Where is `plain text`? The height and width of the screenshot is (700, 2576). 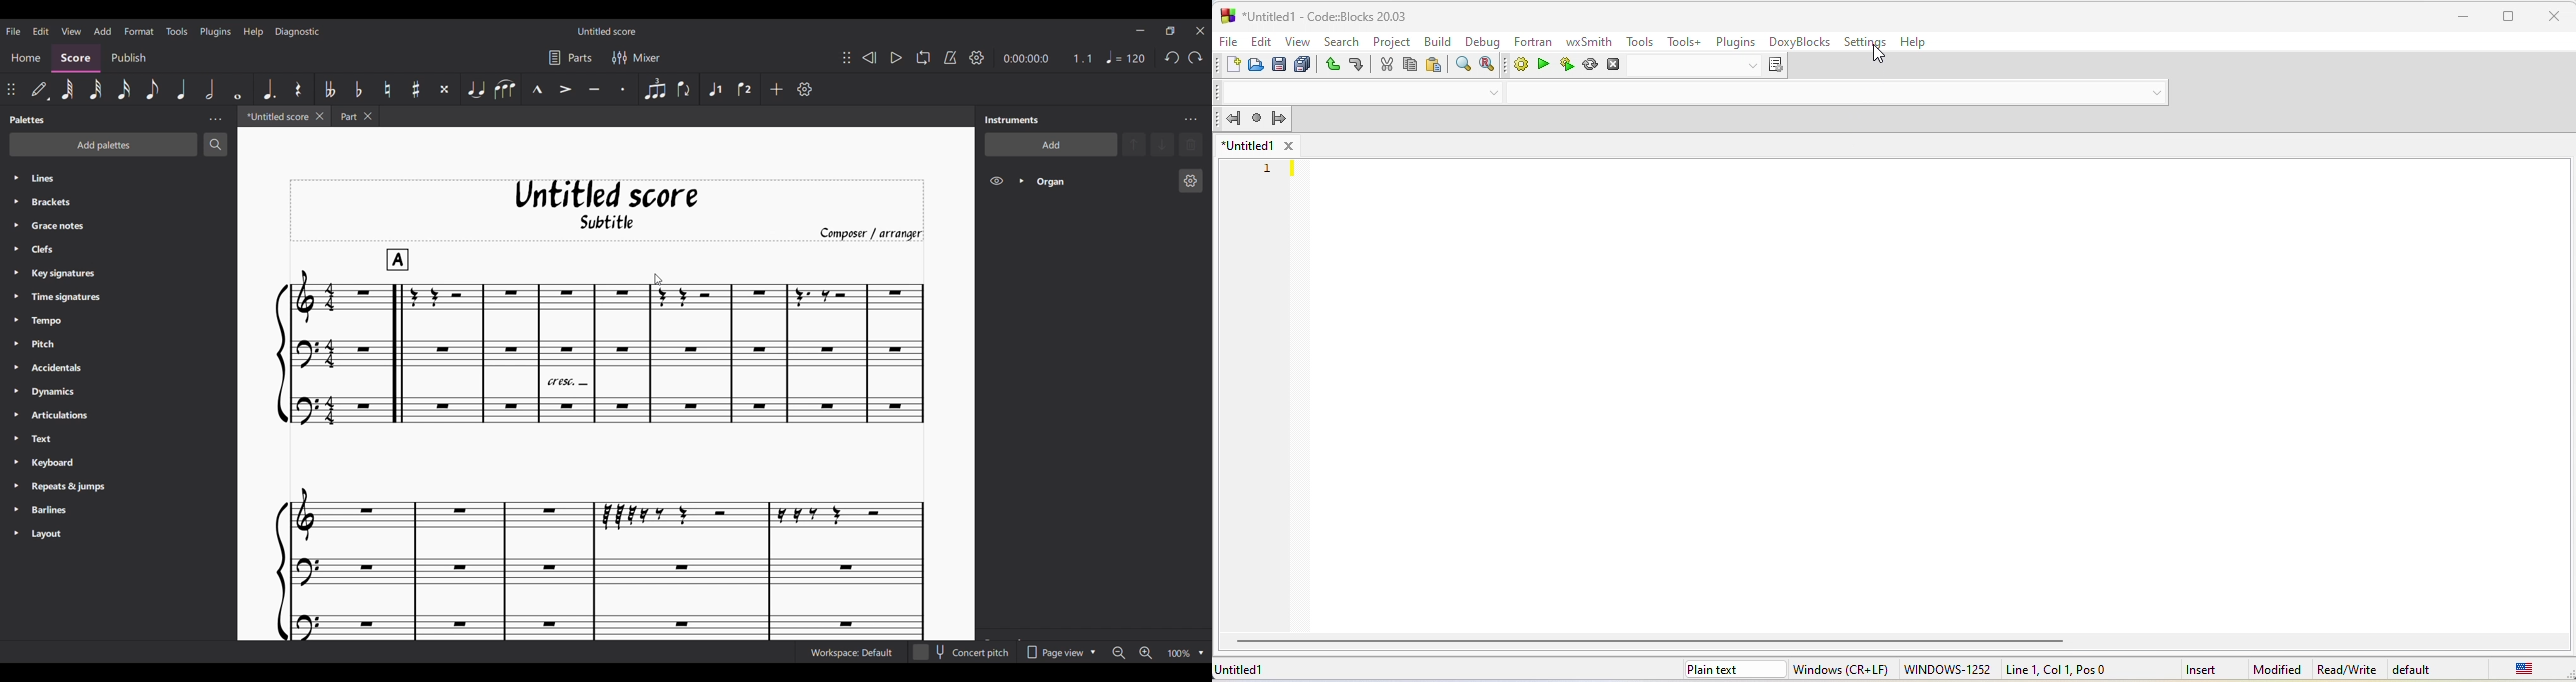 plain text is located at coordinates (1735, 669).